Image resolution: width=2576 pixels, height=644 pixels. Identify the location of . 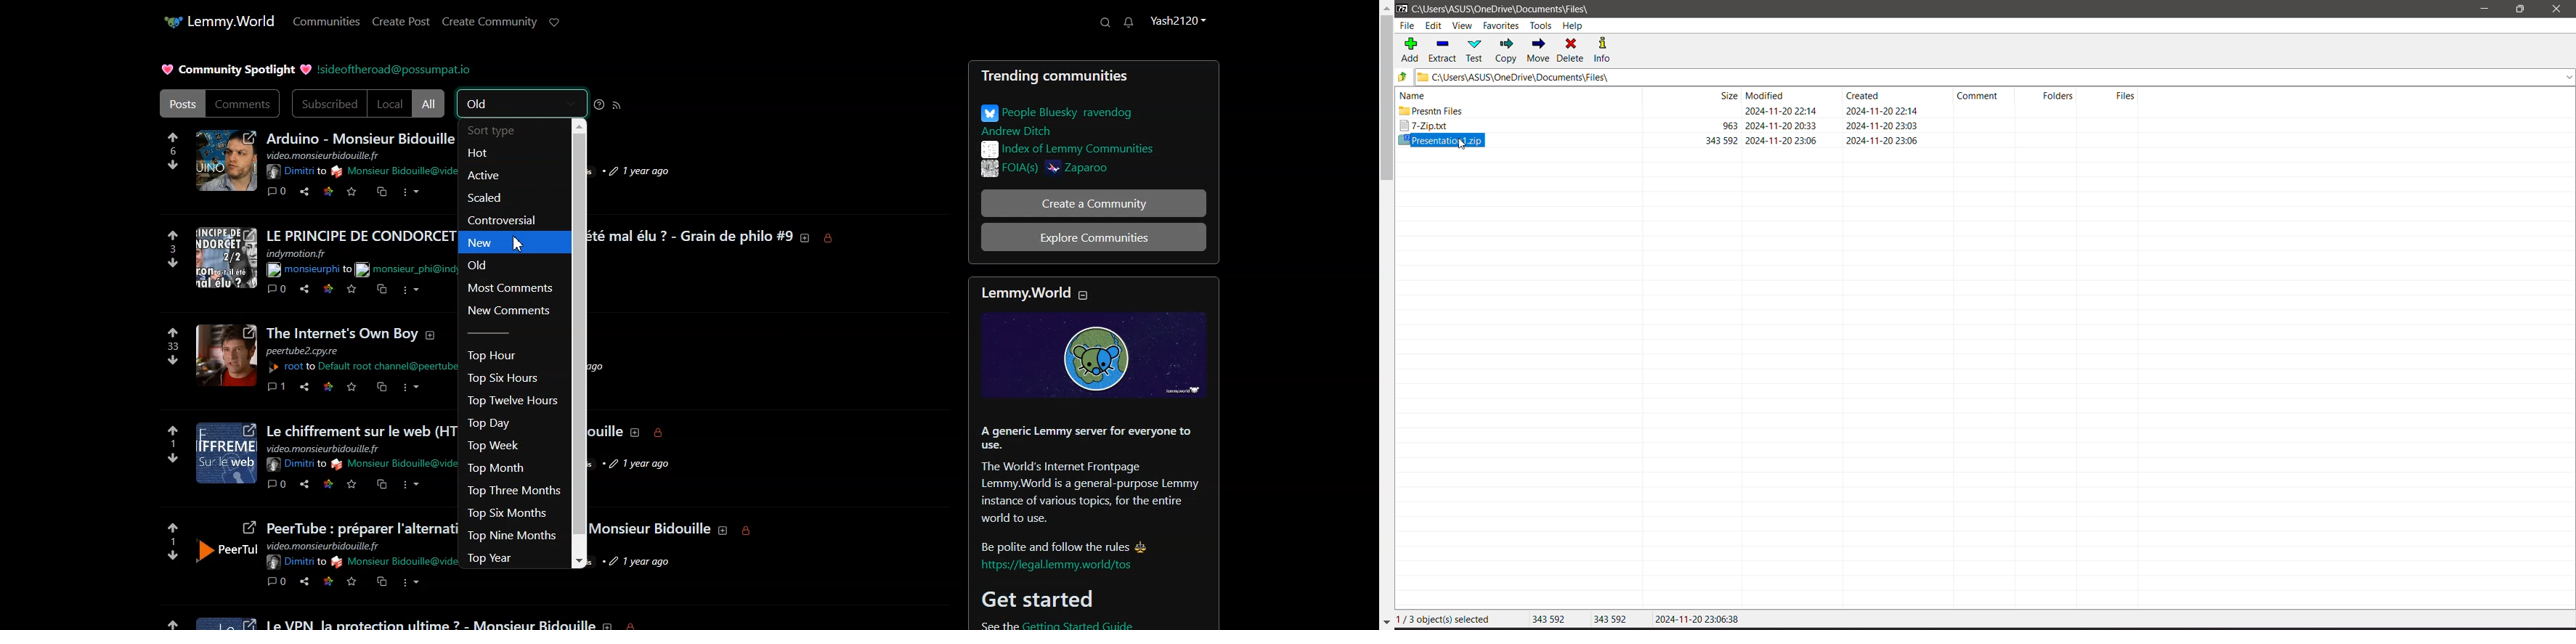
(382, 581).